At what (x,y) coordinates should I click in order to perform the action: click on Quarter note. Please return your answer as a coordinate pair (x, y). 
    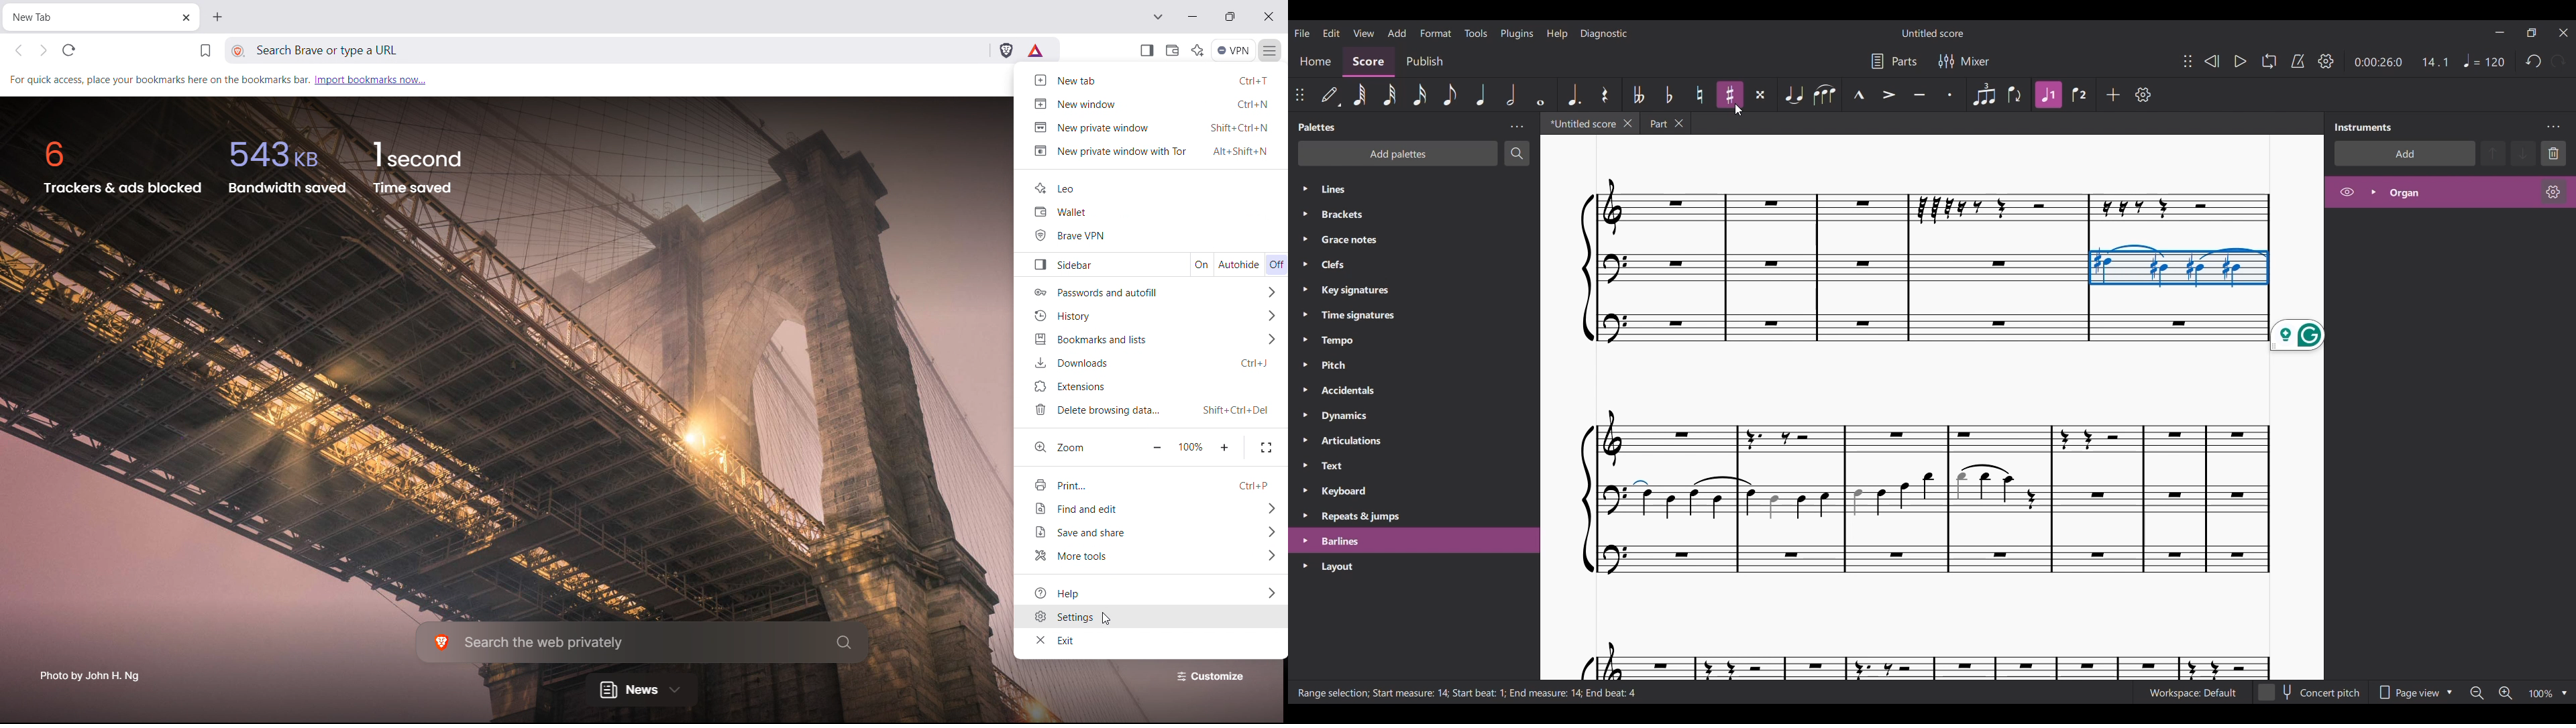
    Looking at the image, I should click on (1481, 95).